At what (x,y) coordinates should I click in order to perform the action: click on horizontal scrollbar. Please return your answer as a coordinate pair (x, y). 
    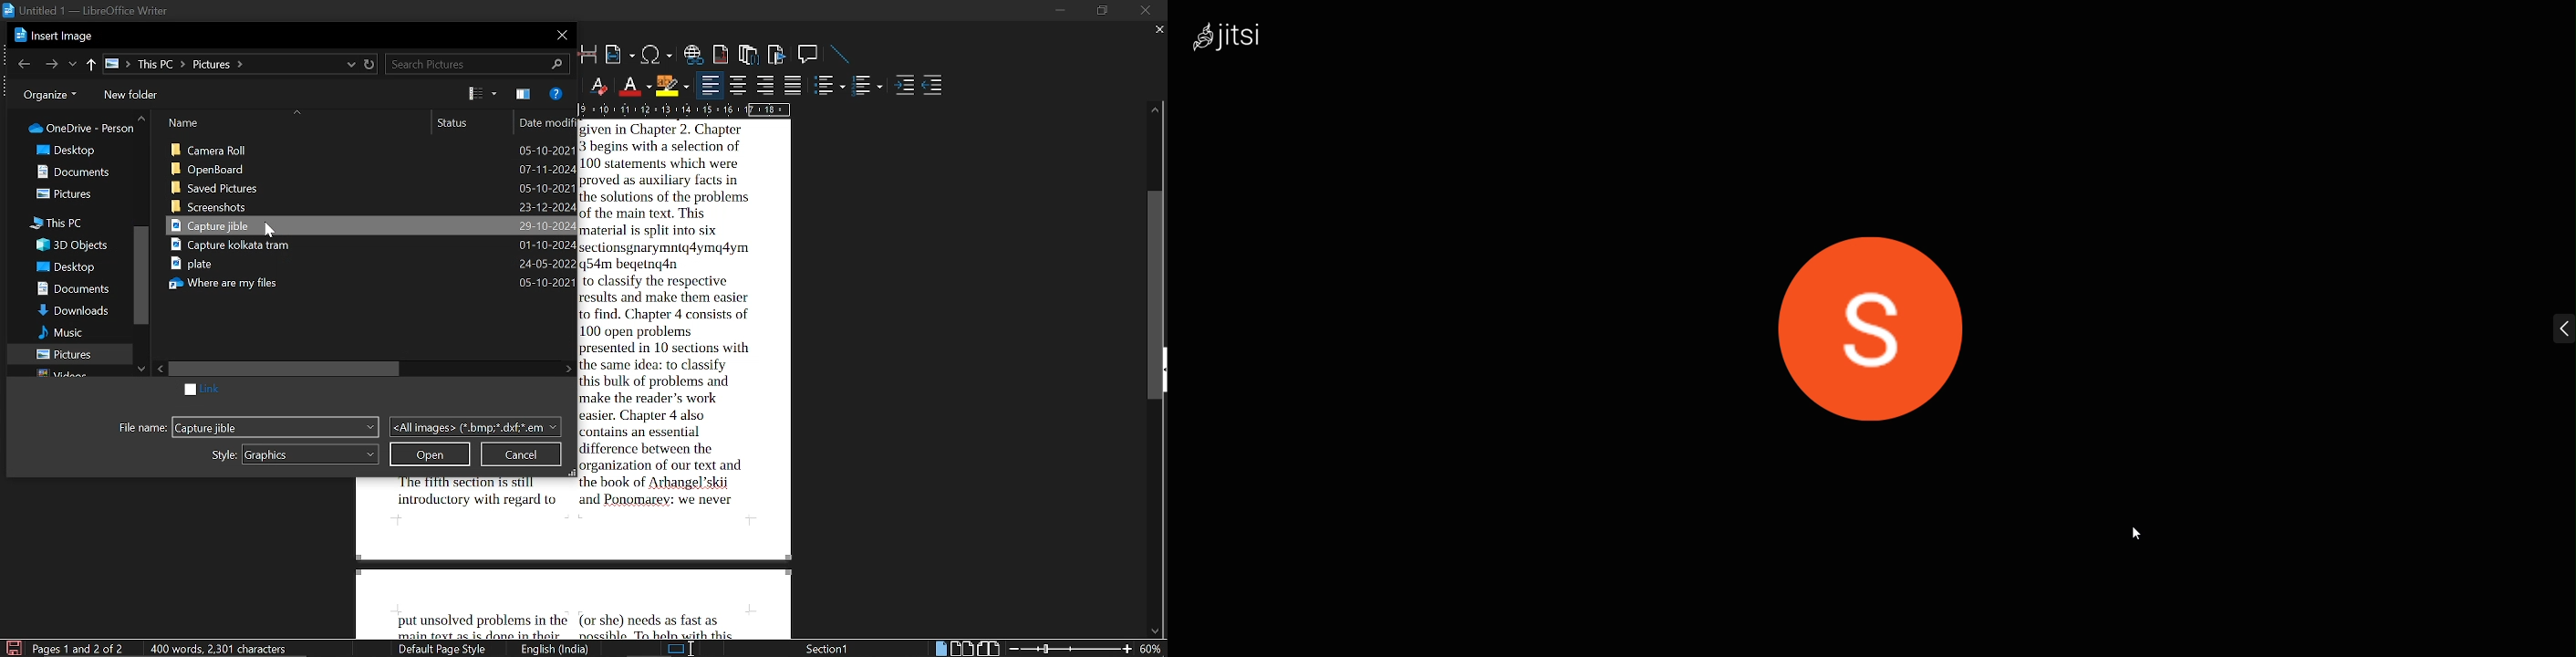
    Looking at the image, I should click on (286, 367).